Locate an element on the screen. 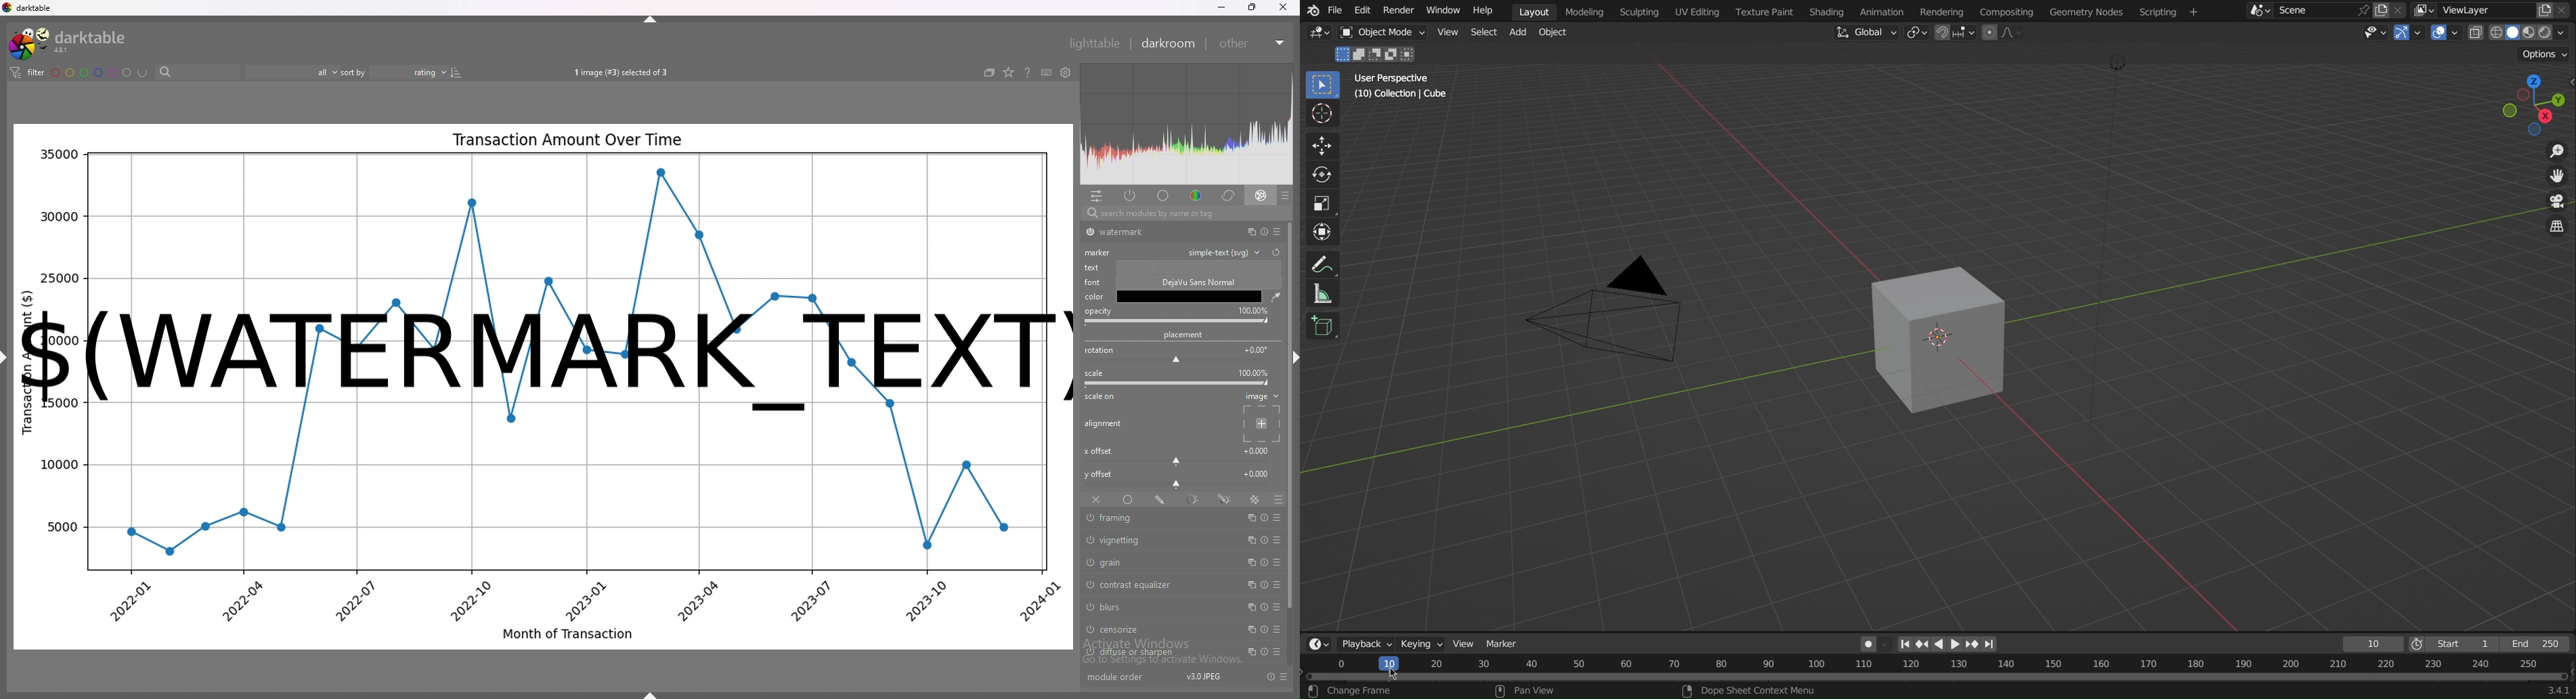  Zoom is located at coordinates (2555, 154).